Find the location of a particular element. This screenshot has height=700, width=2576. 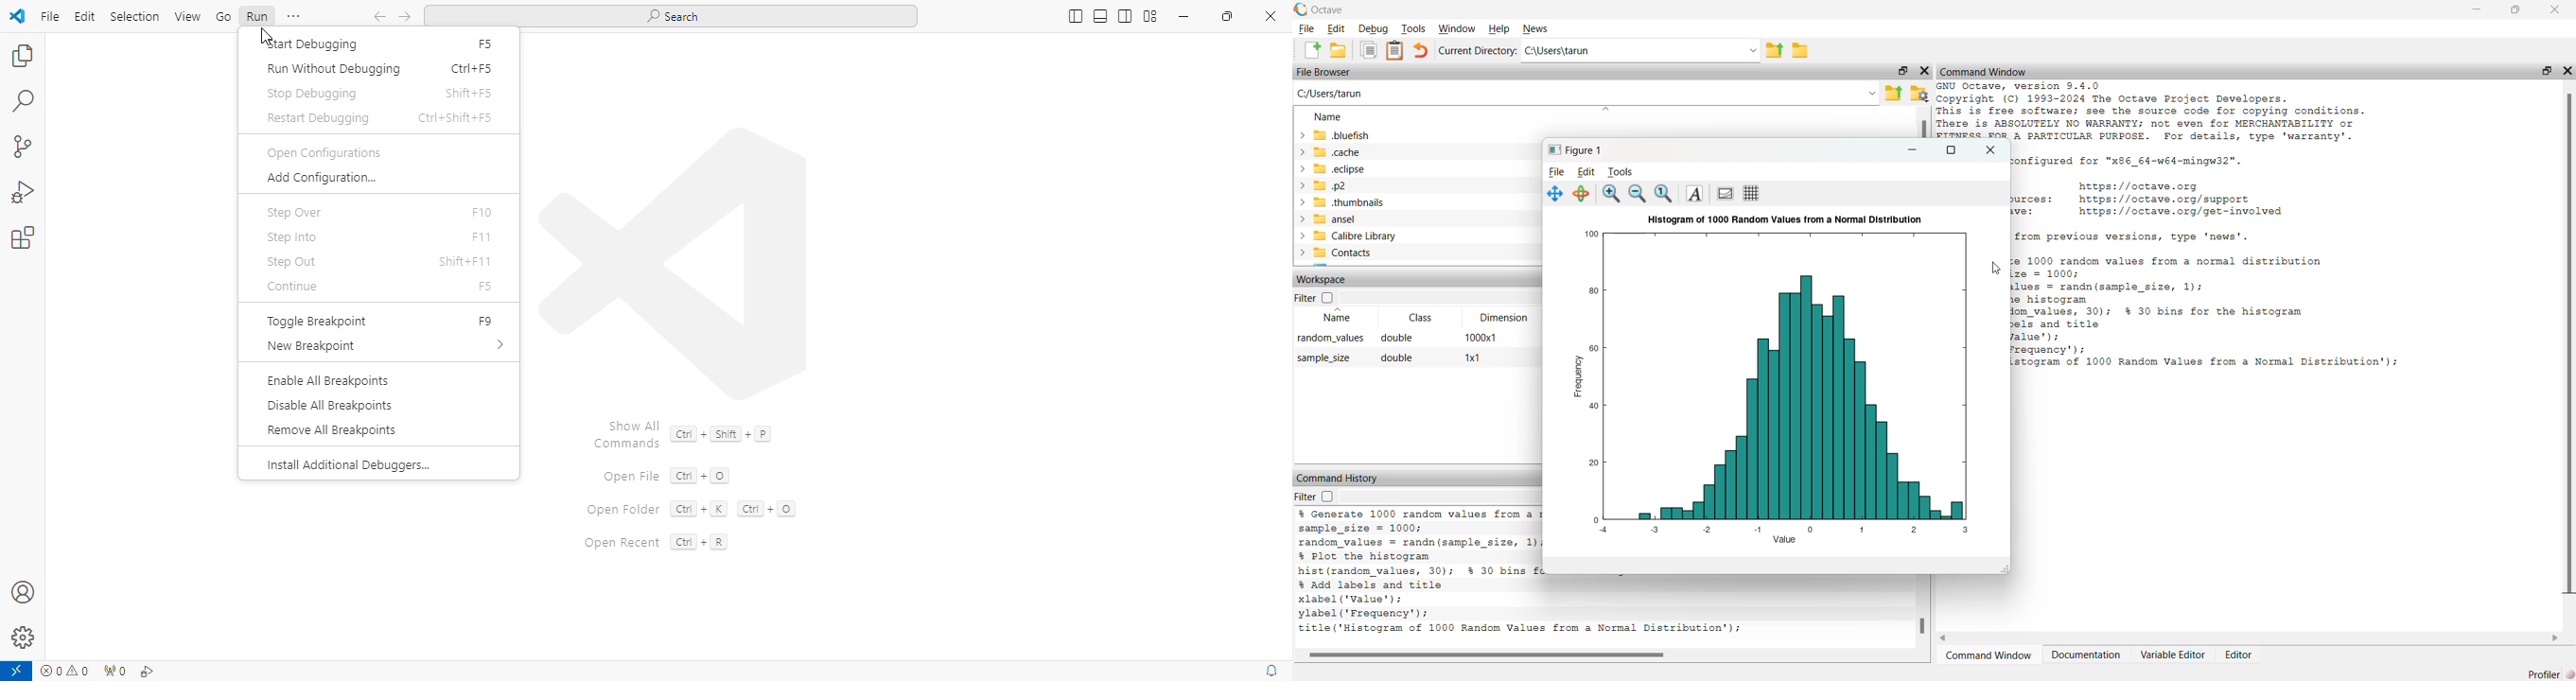

.cache is located at coordinates (1329, 153).